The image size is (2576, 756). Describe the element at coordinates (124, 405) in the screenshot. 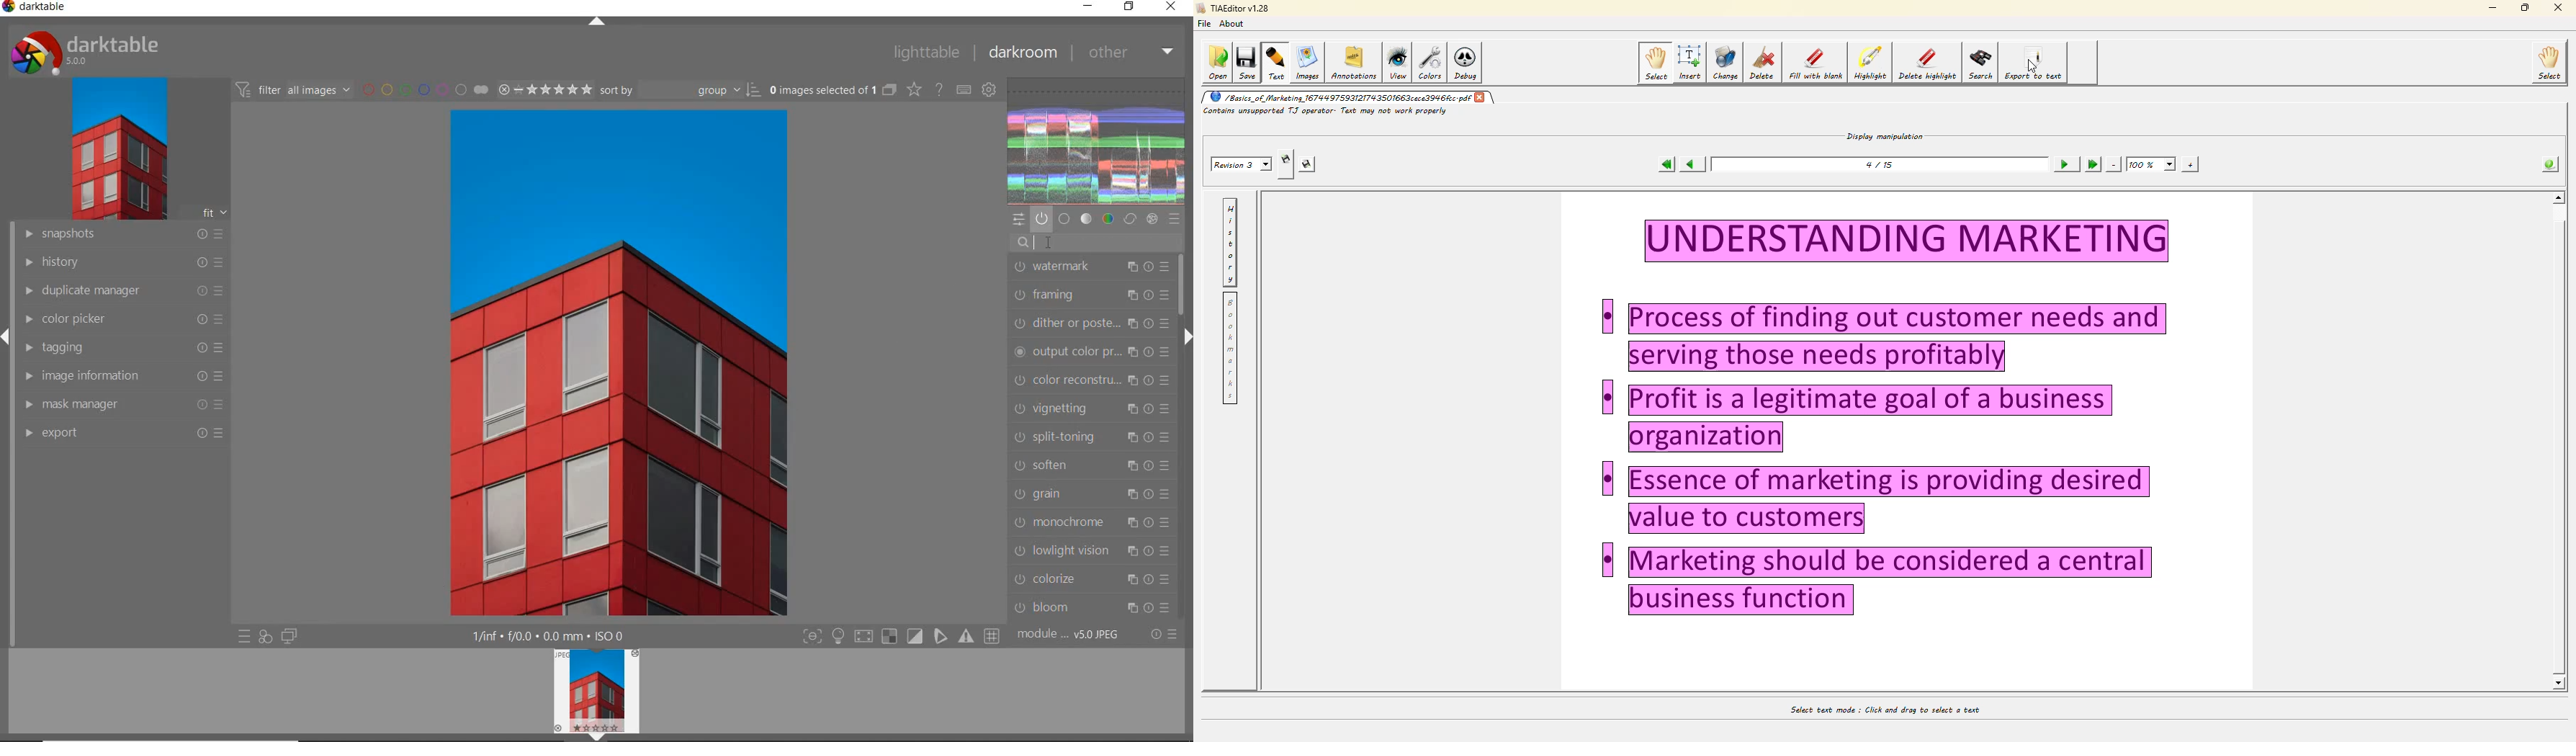

I see `mask manager` at that location.